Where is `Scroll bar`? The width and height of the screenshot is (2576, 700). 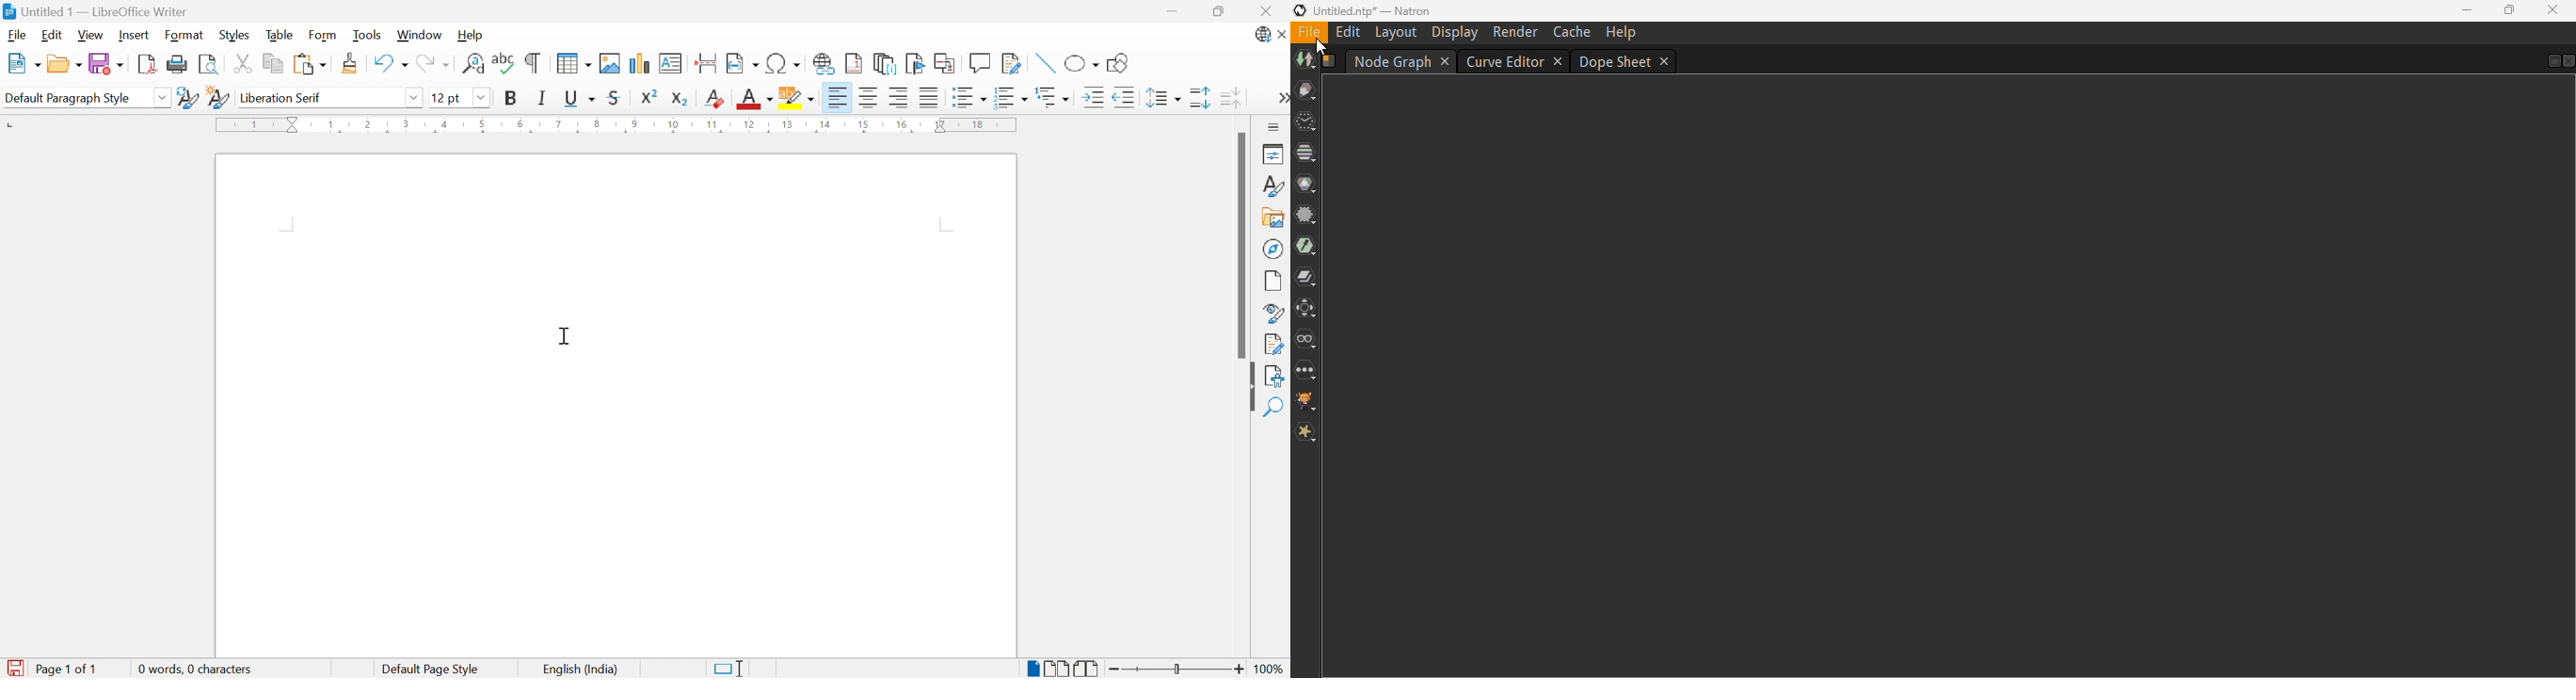 Scroll bar is located at coordinates (1240, 246).